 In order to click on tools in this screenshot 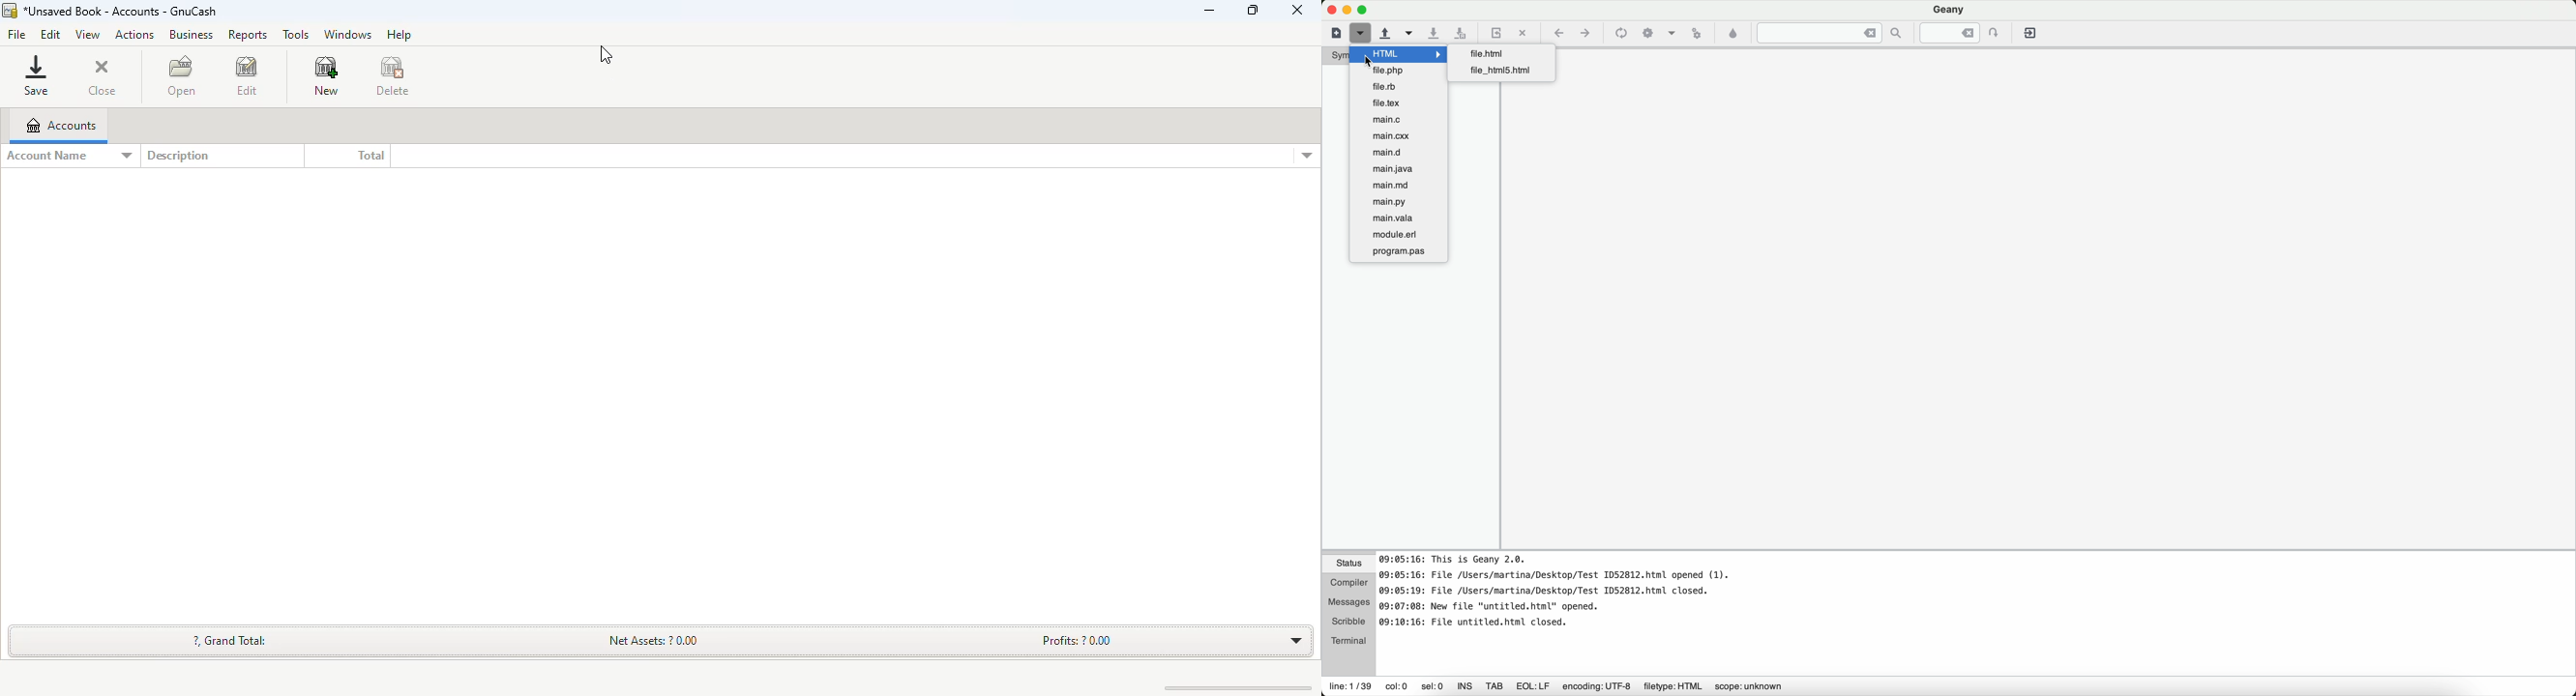, I will do `click(295, 34)`.